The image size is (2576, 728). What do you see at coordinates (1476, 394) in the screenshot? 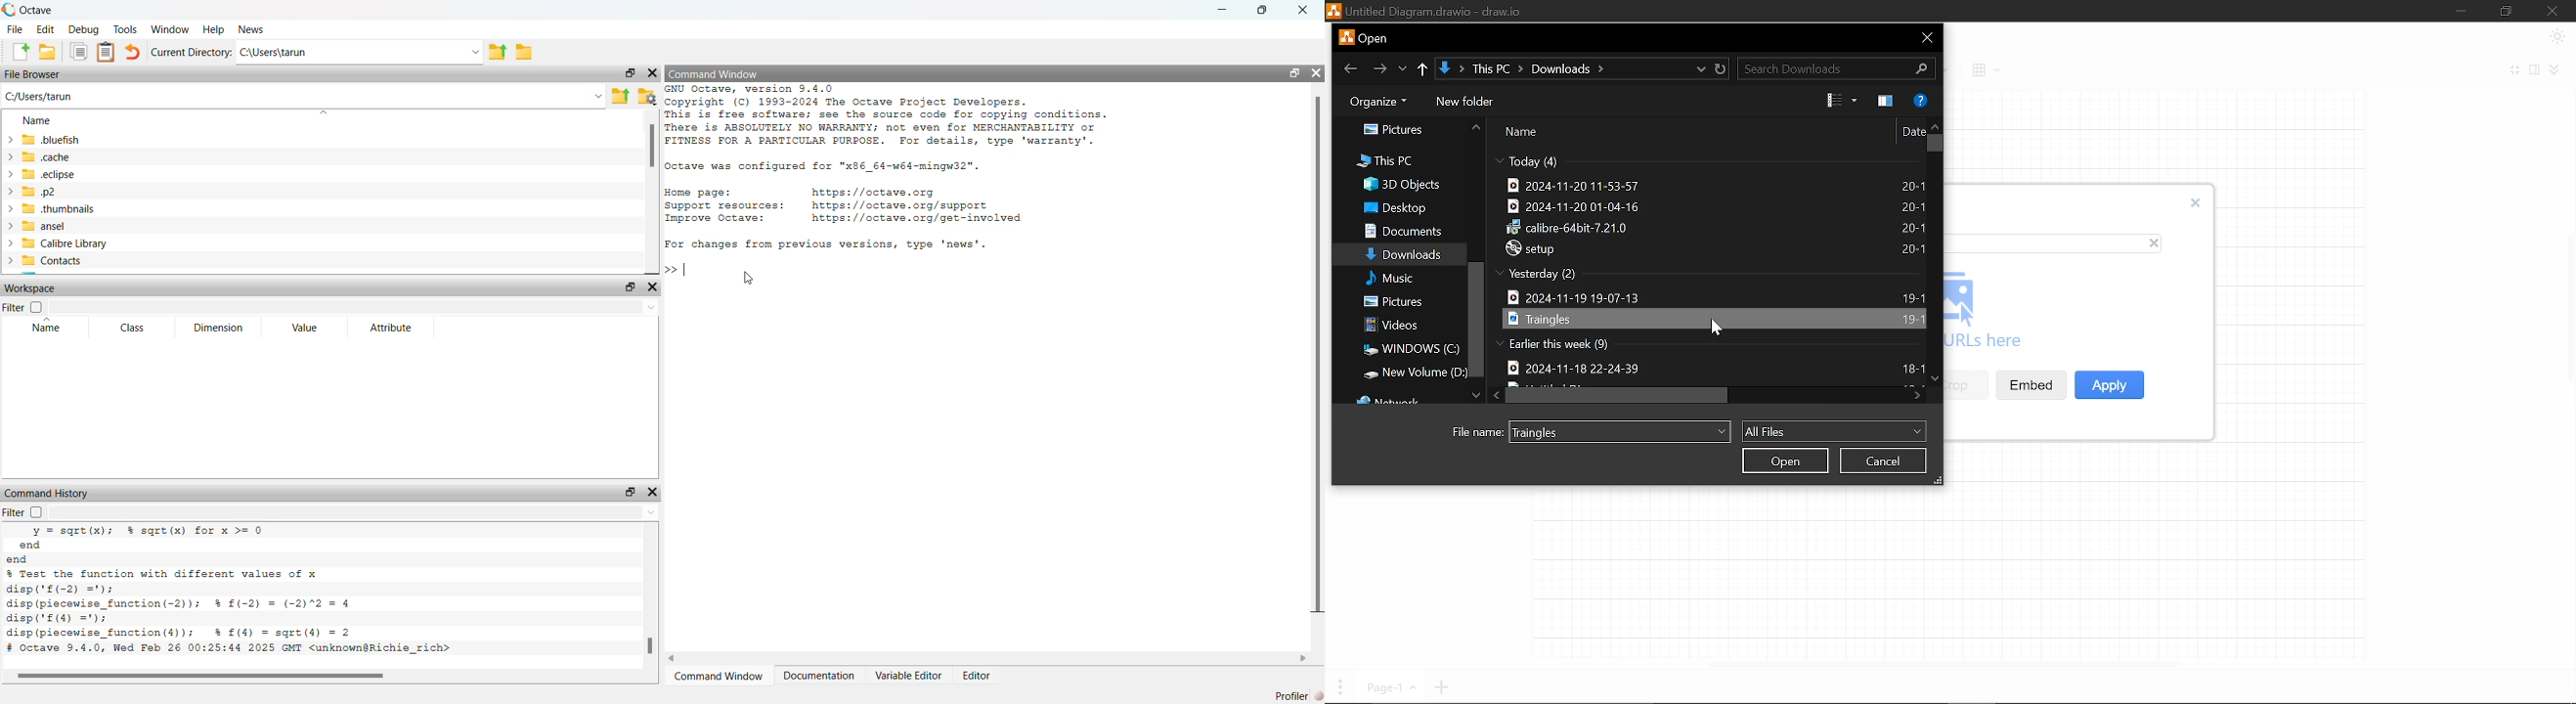
I see `Move down in folders` at bounding box center [1476, 394].